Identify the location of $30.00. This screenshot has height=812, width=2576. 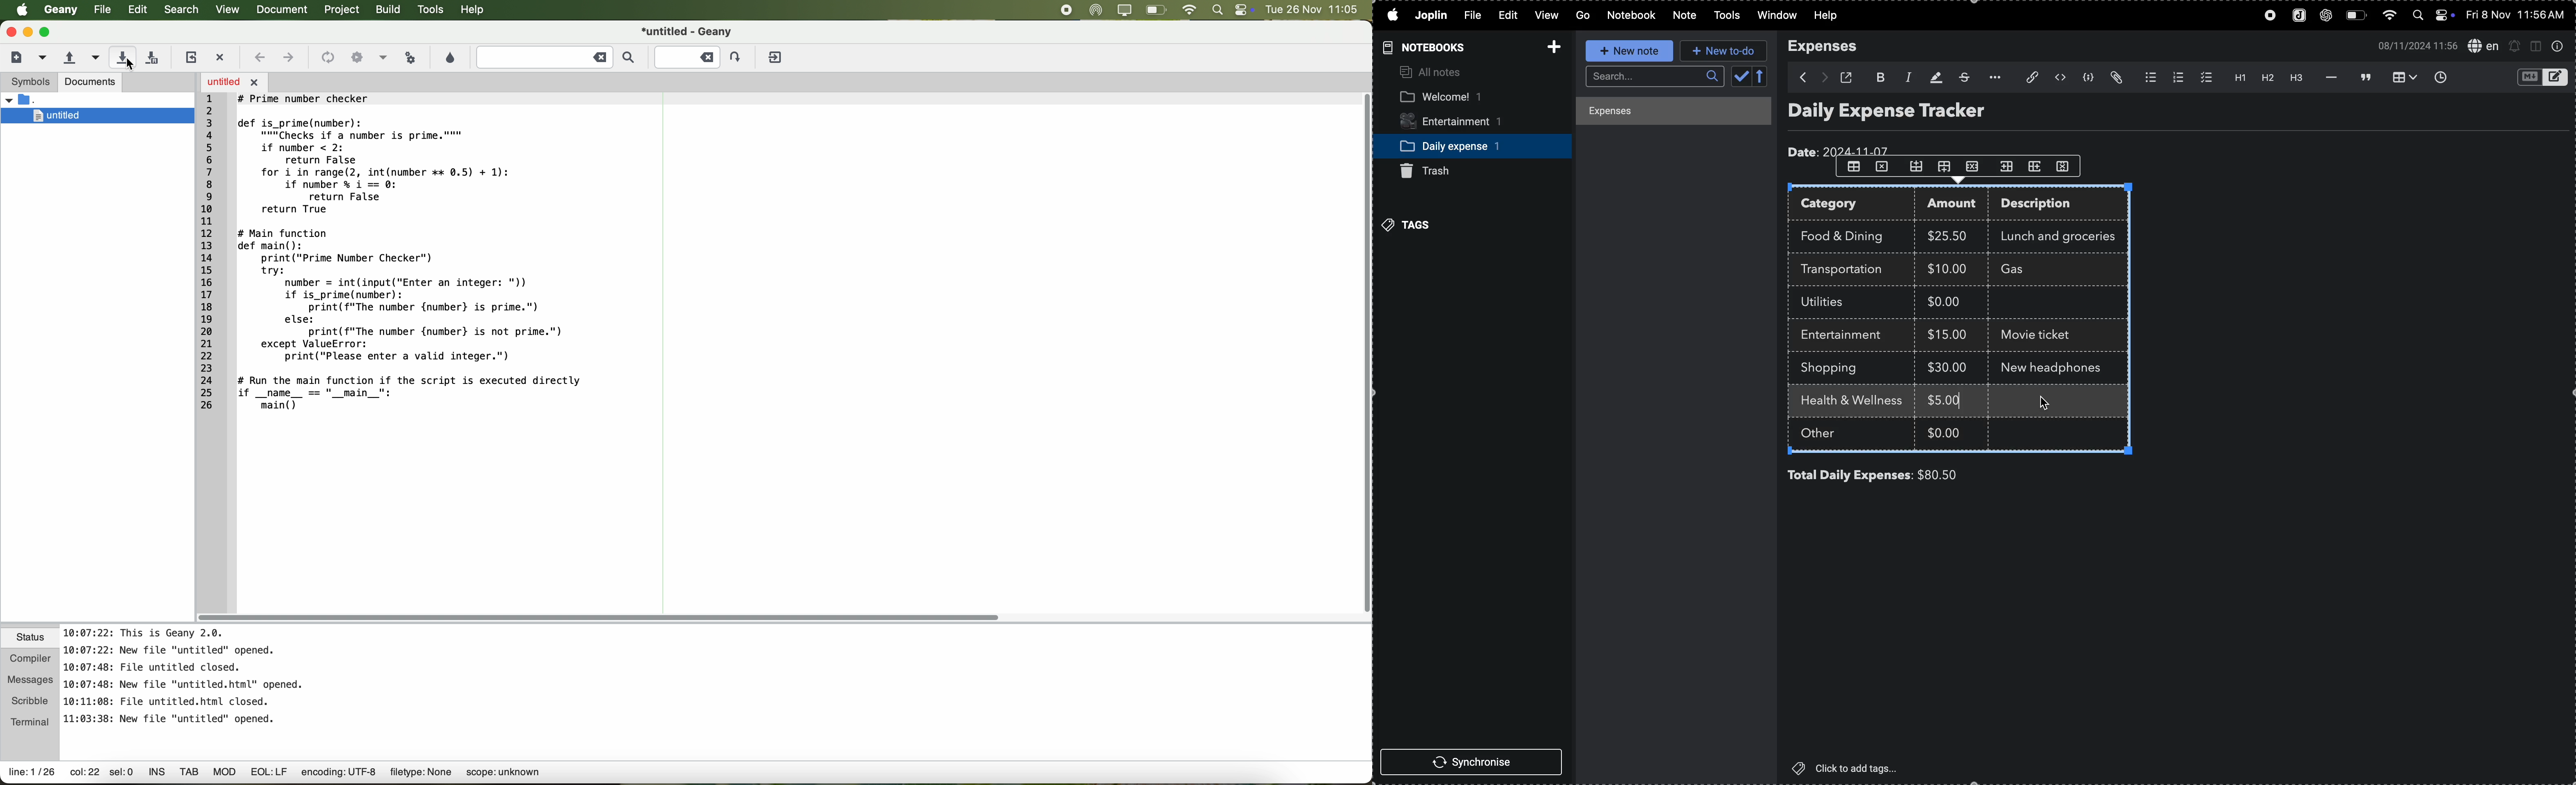
(1947, 367).